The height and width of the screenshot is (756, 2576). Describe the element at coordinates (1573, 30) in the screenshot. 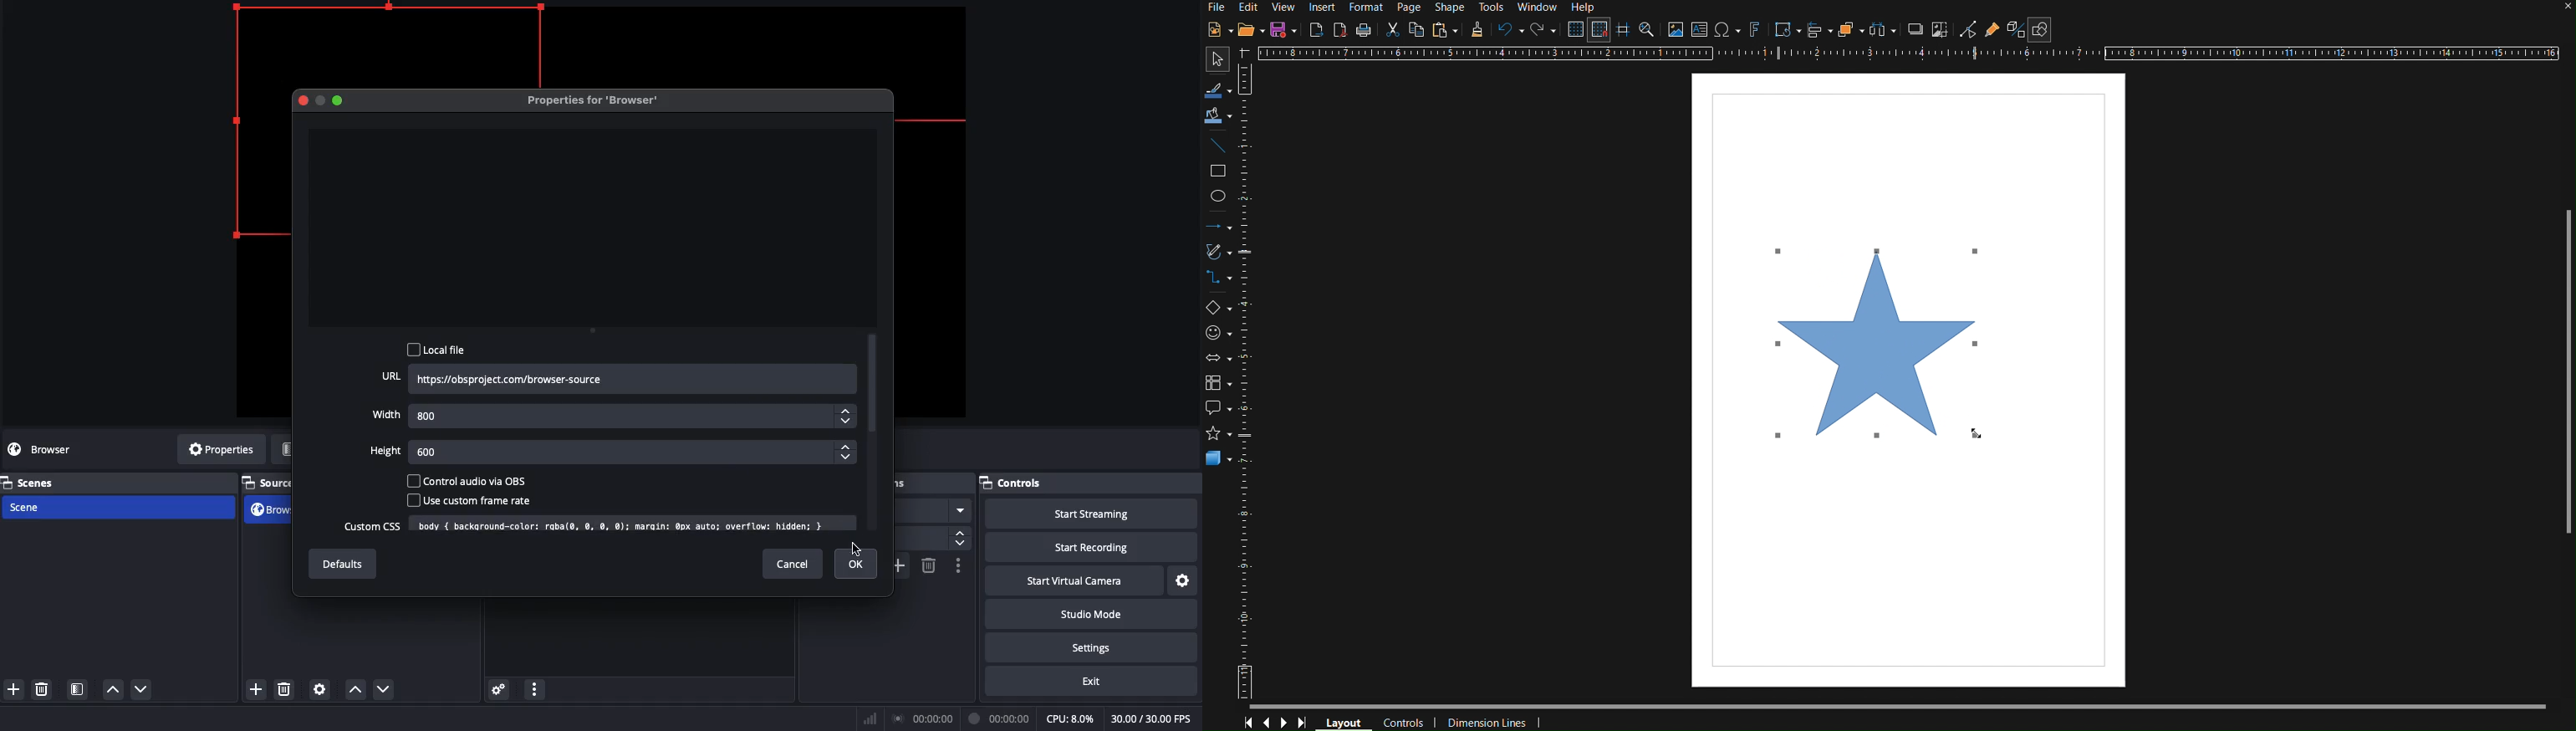

I see `Display Grid` at that location.